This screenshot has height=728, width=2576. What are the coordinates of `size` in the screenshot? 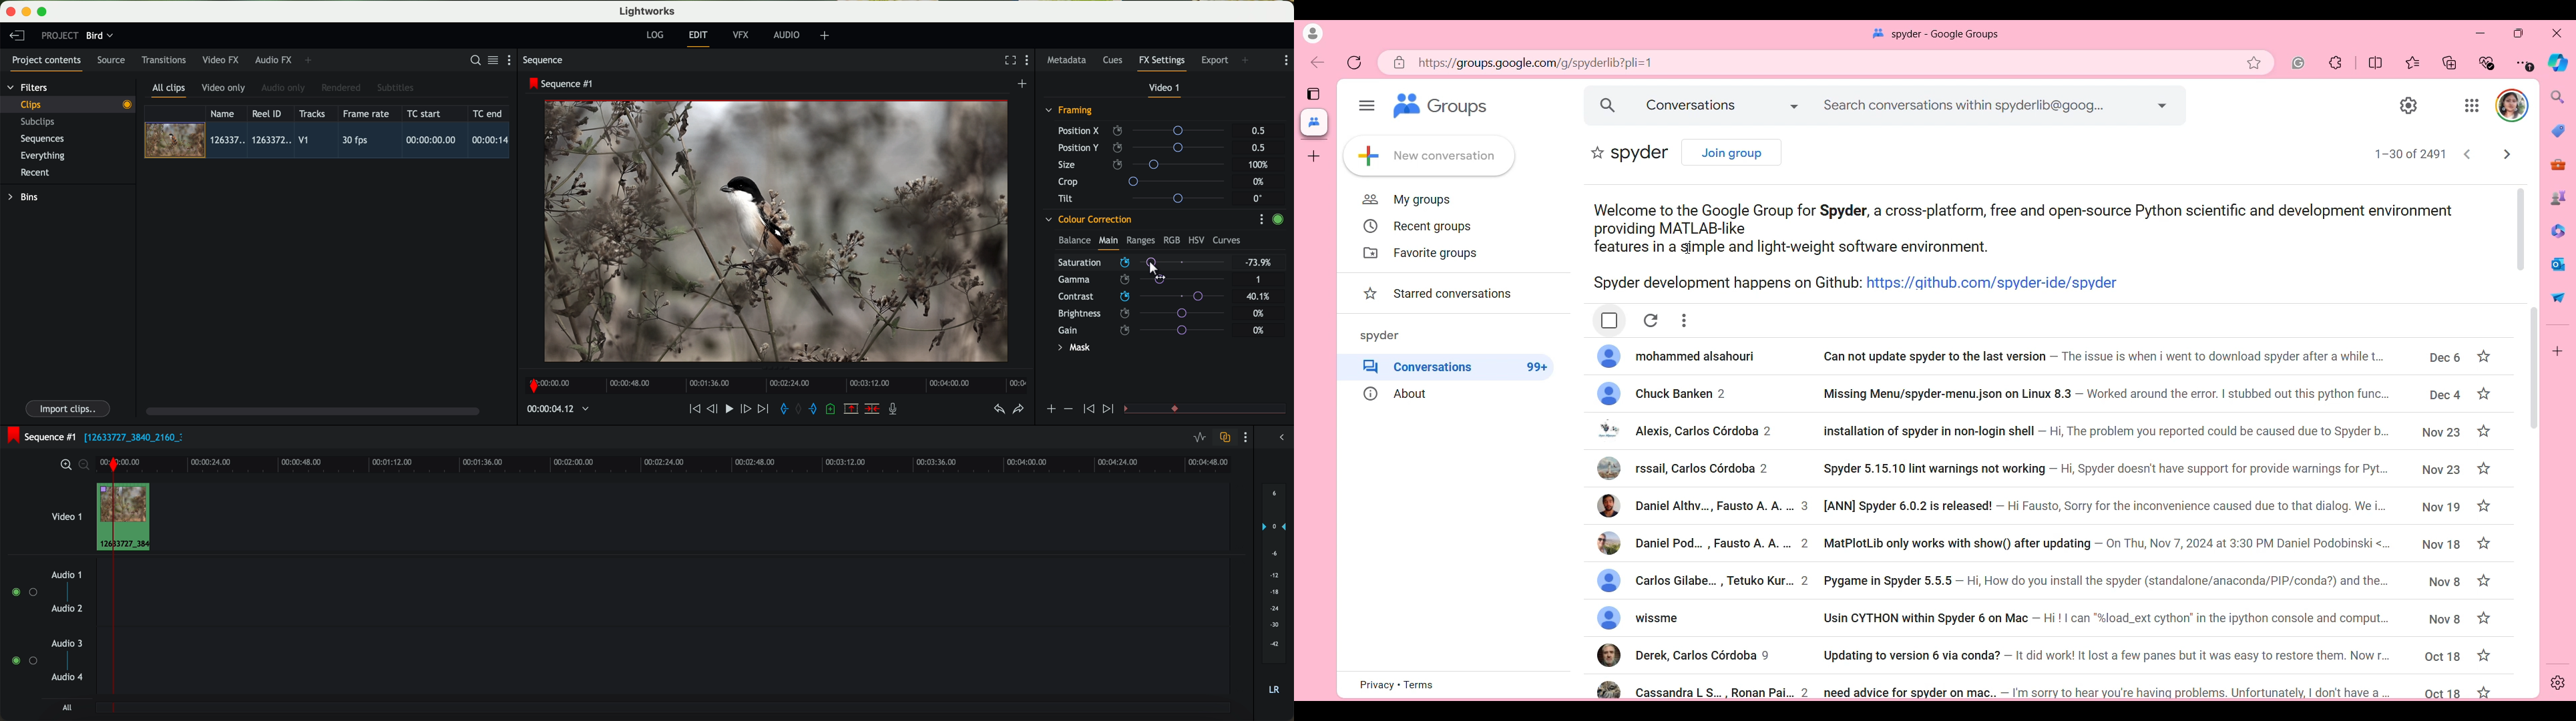 It's located at (1144, 165).